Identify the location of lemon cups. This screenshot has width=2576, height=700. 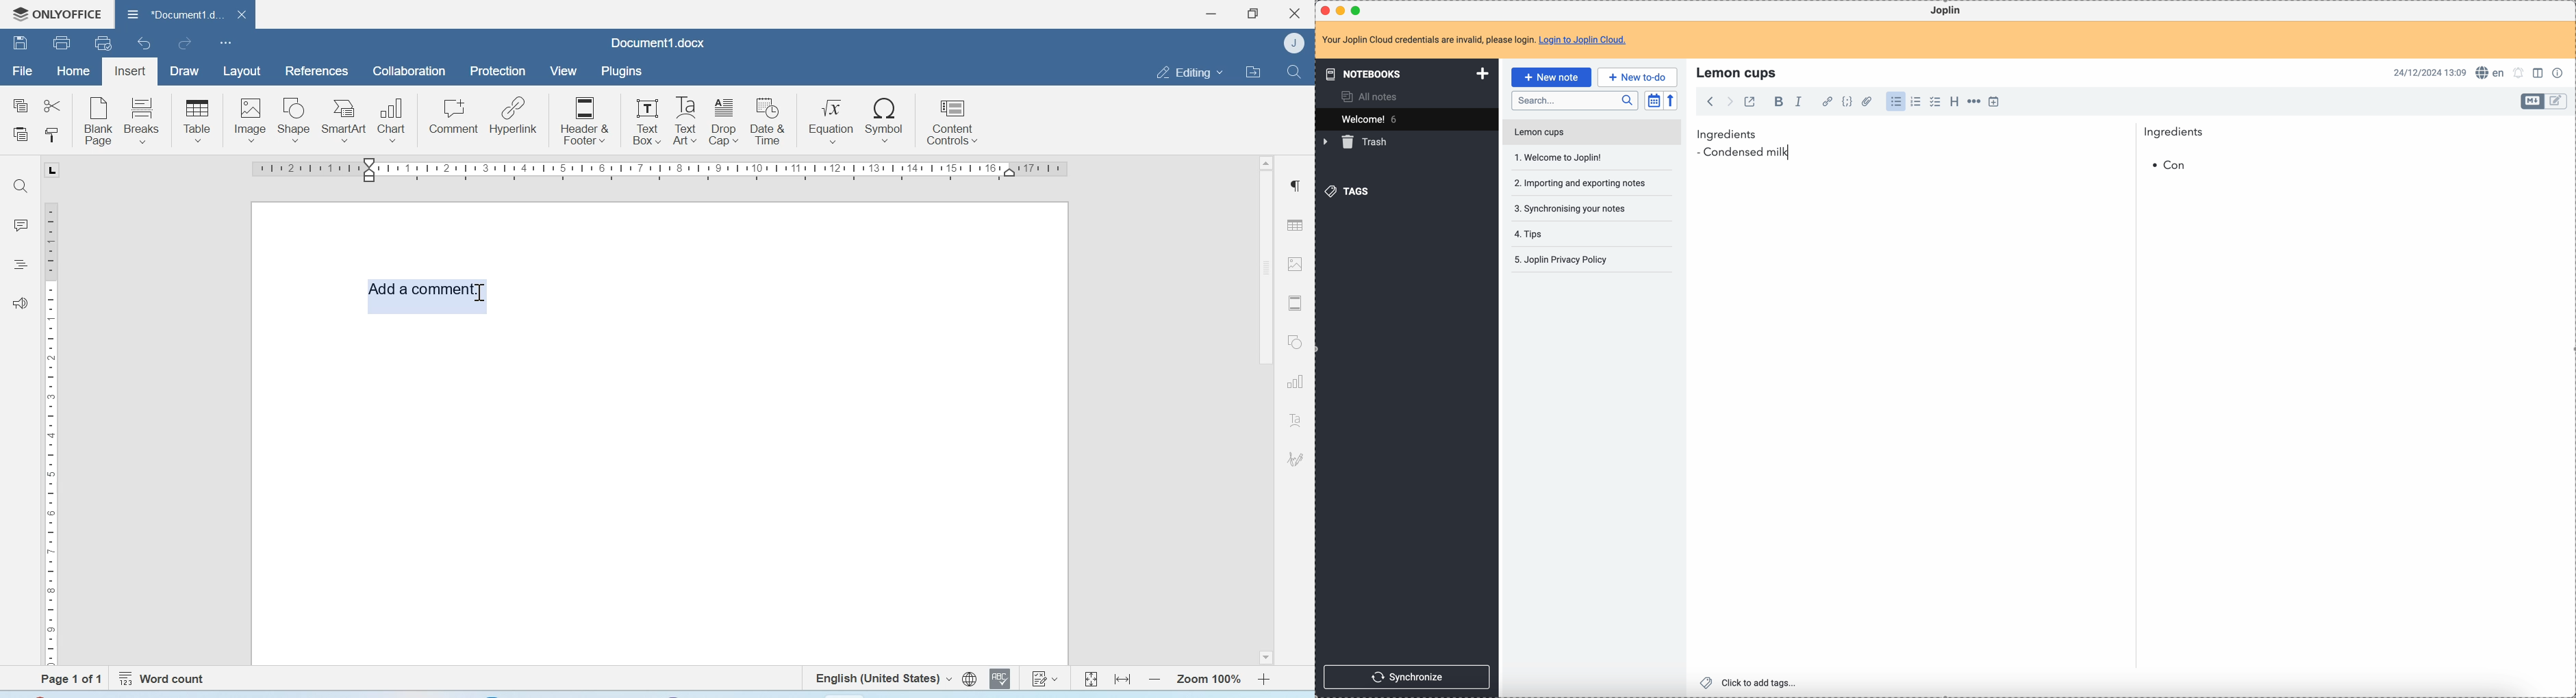
(1738, 72).